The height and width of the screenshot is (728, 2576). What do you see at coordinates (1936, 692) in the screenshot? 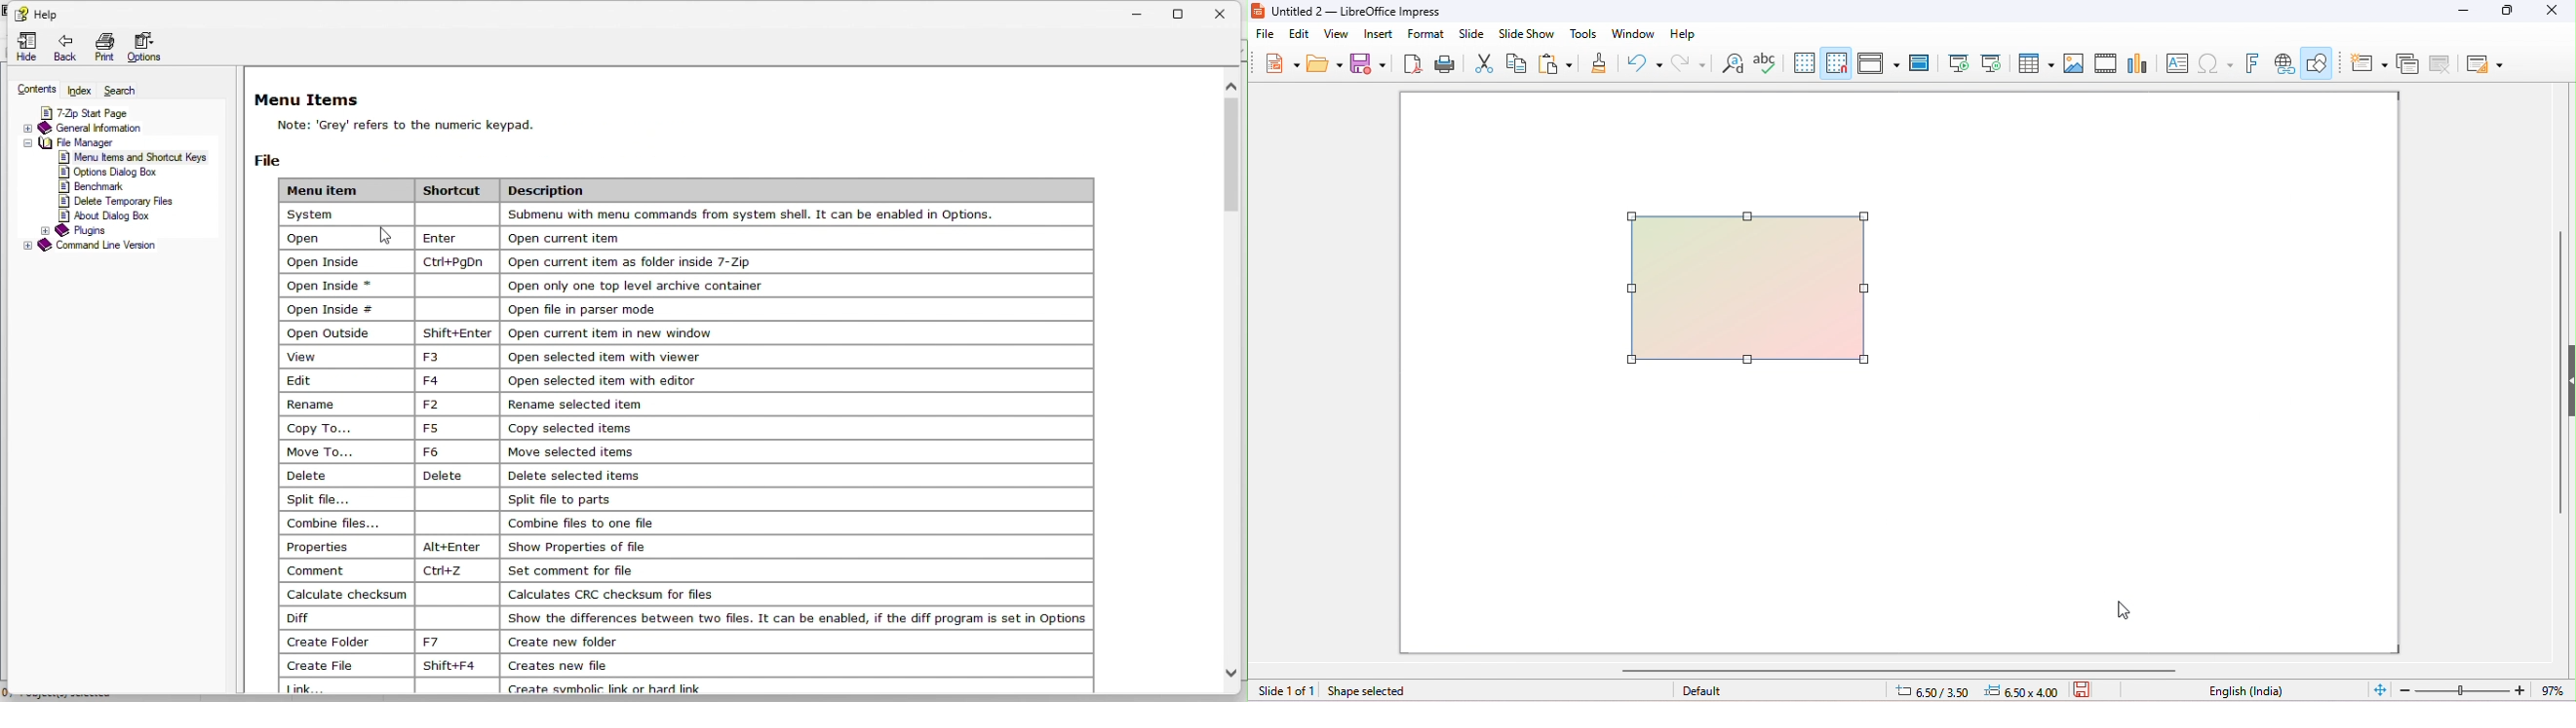
I see `6.50/3.50 (cursor position)` at bounding box center [1936, 692].